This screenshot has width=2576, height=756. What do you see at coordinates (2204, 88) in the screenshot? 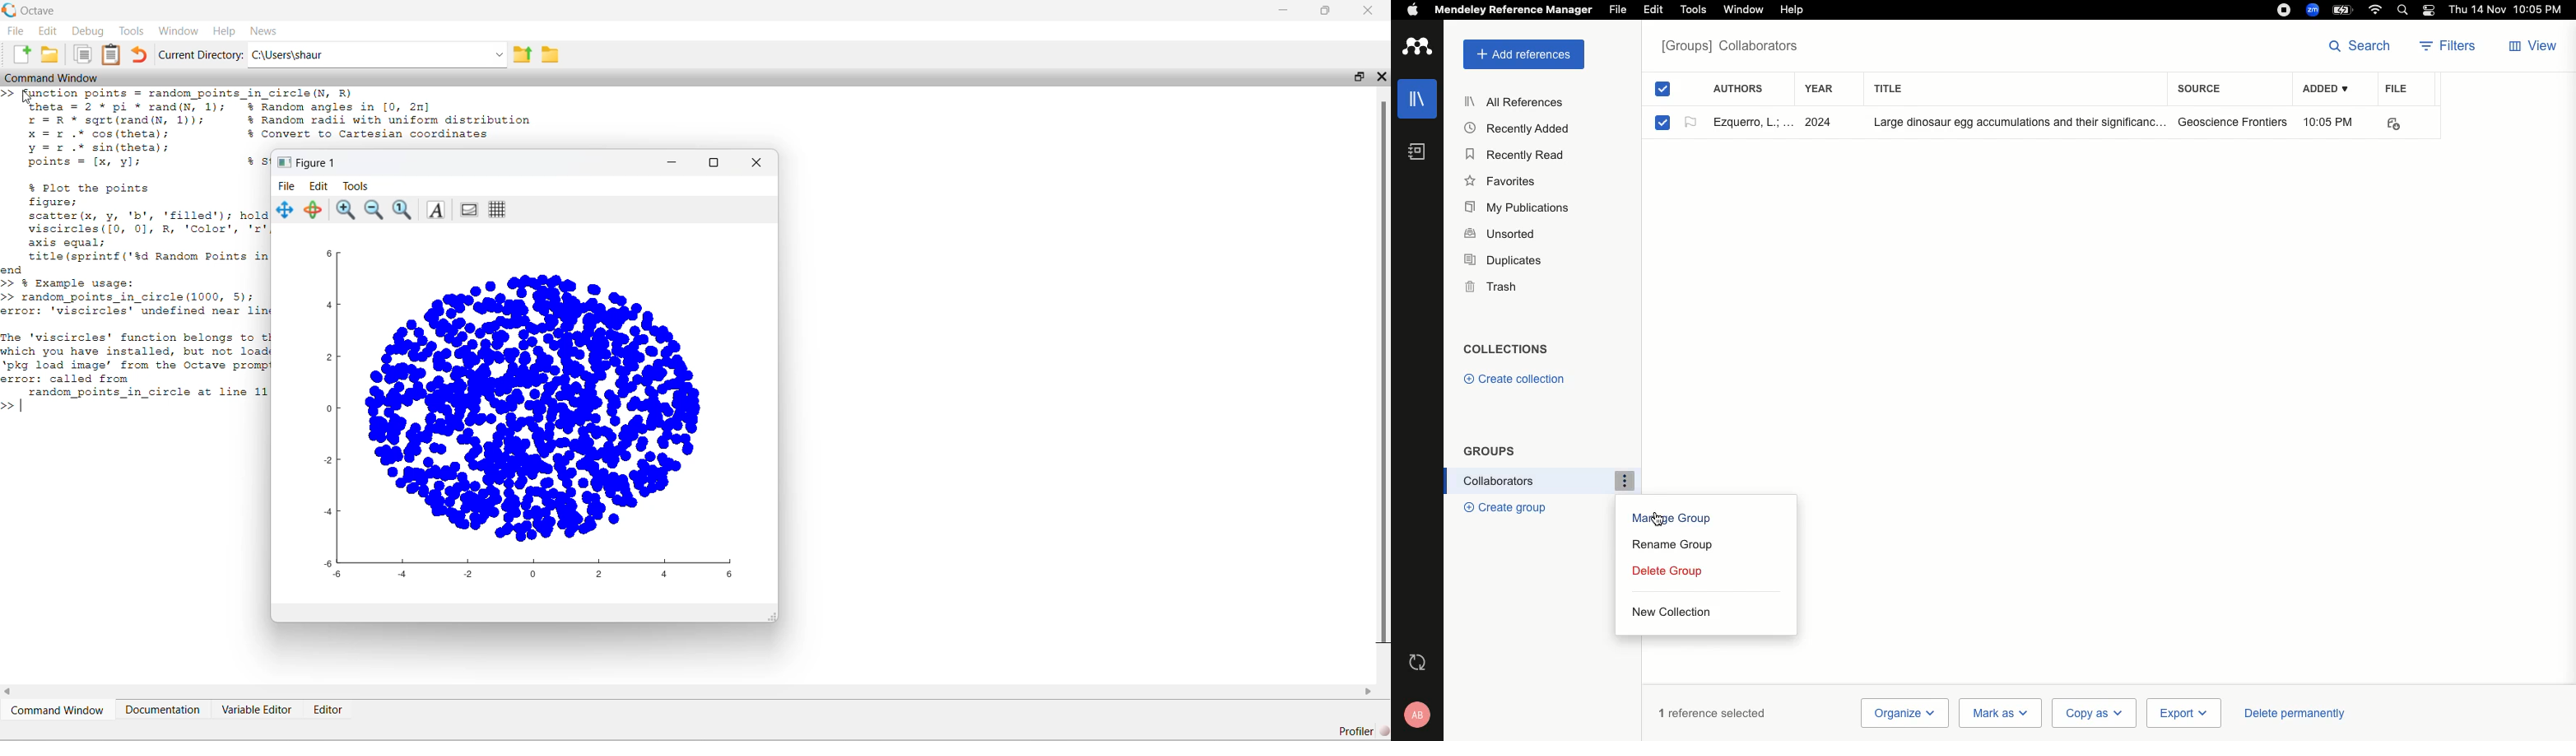
I see `Source` at bounding box center [2204, 88].